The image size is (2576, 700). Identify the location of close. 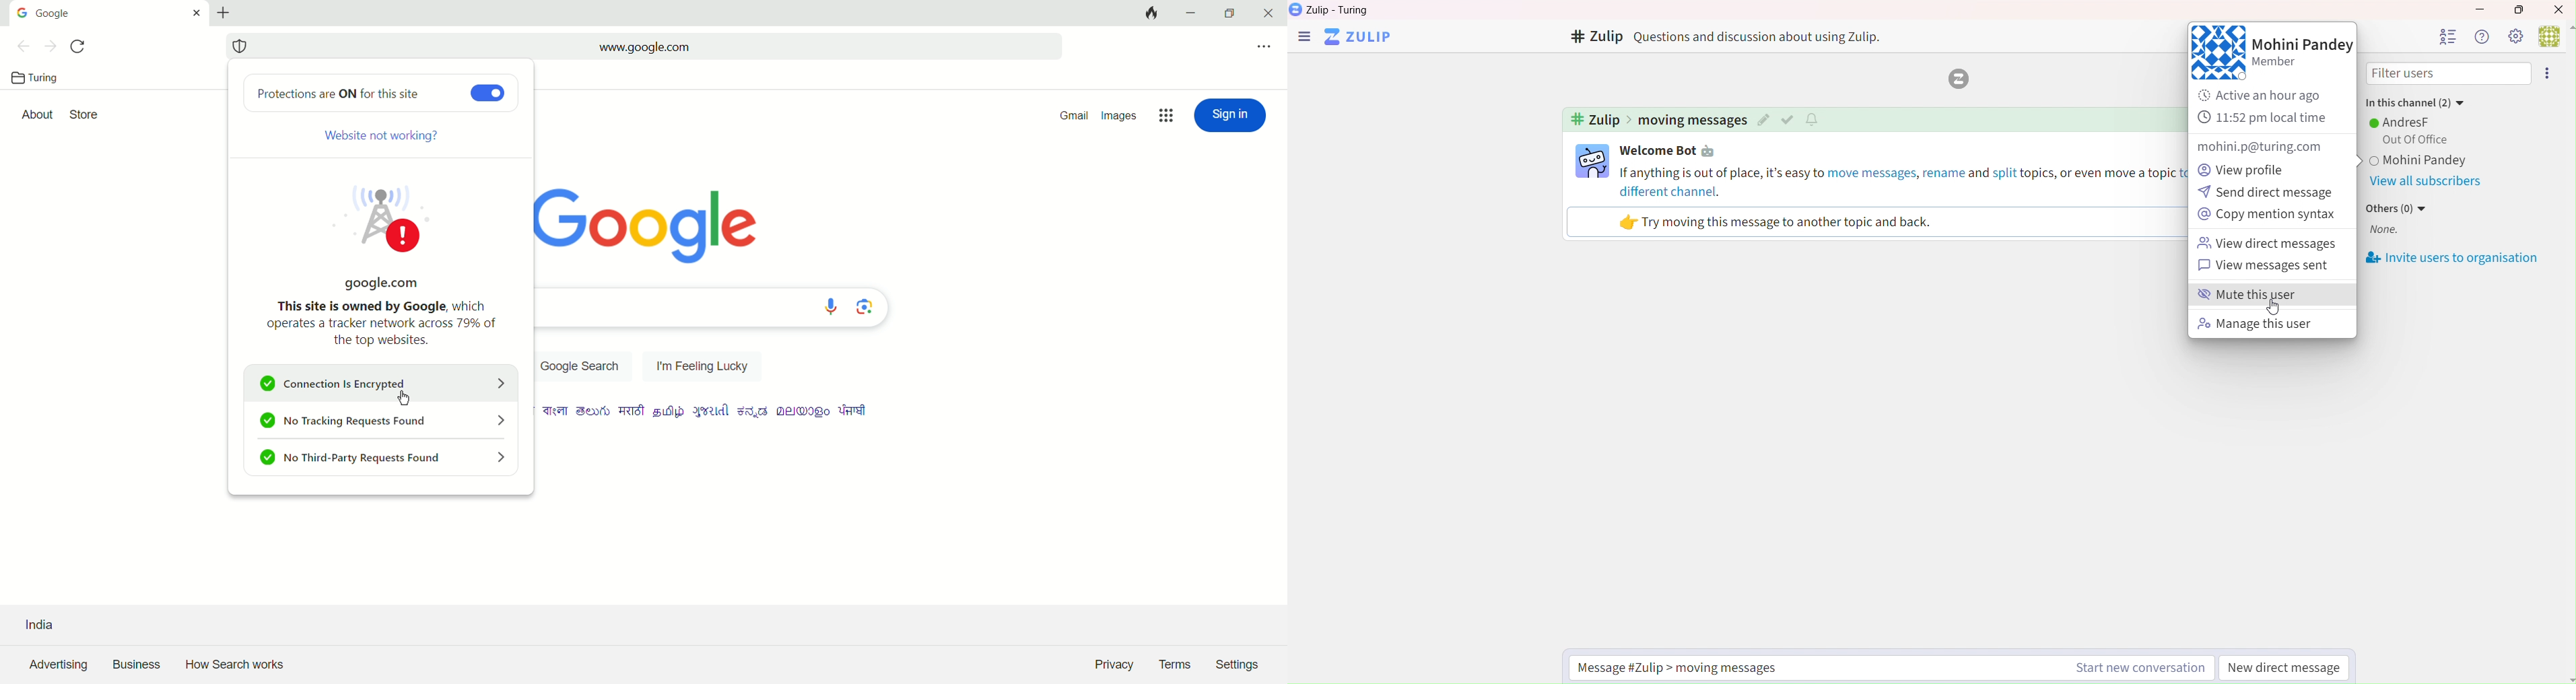
(1270, 13).